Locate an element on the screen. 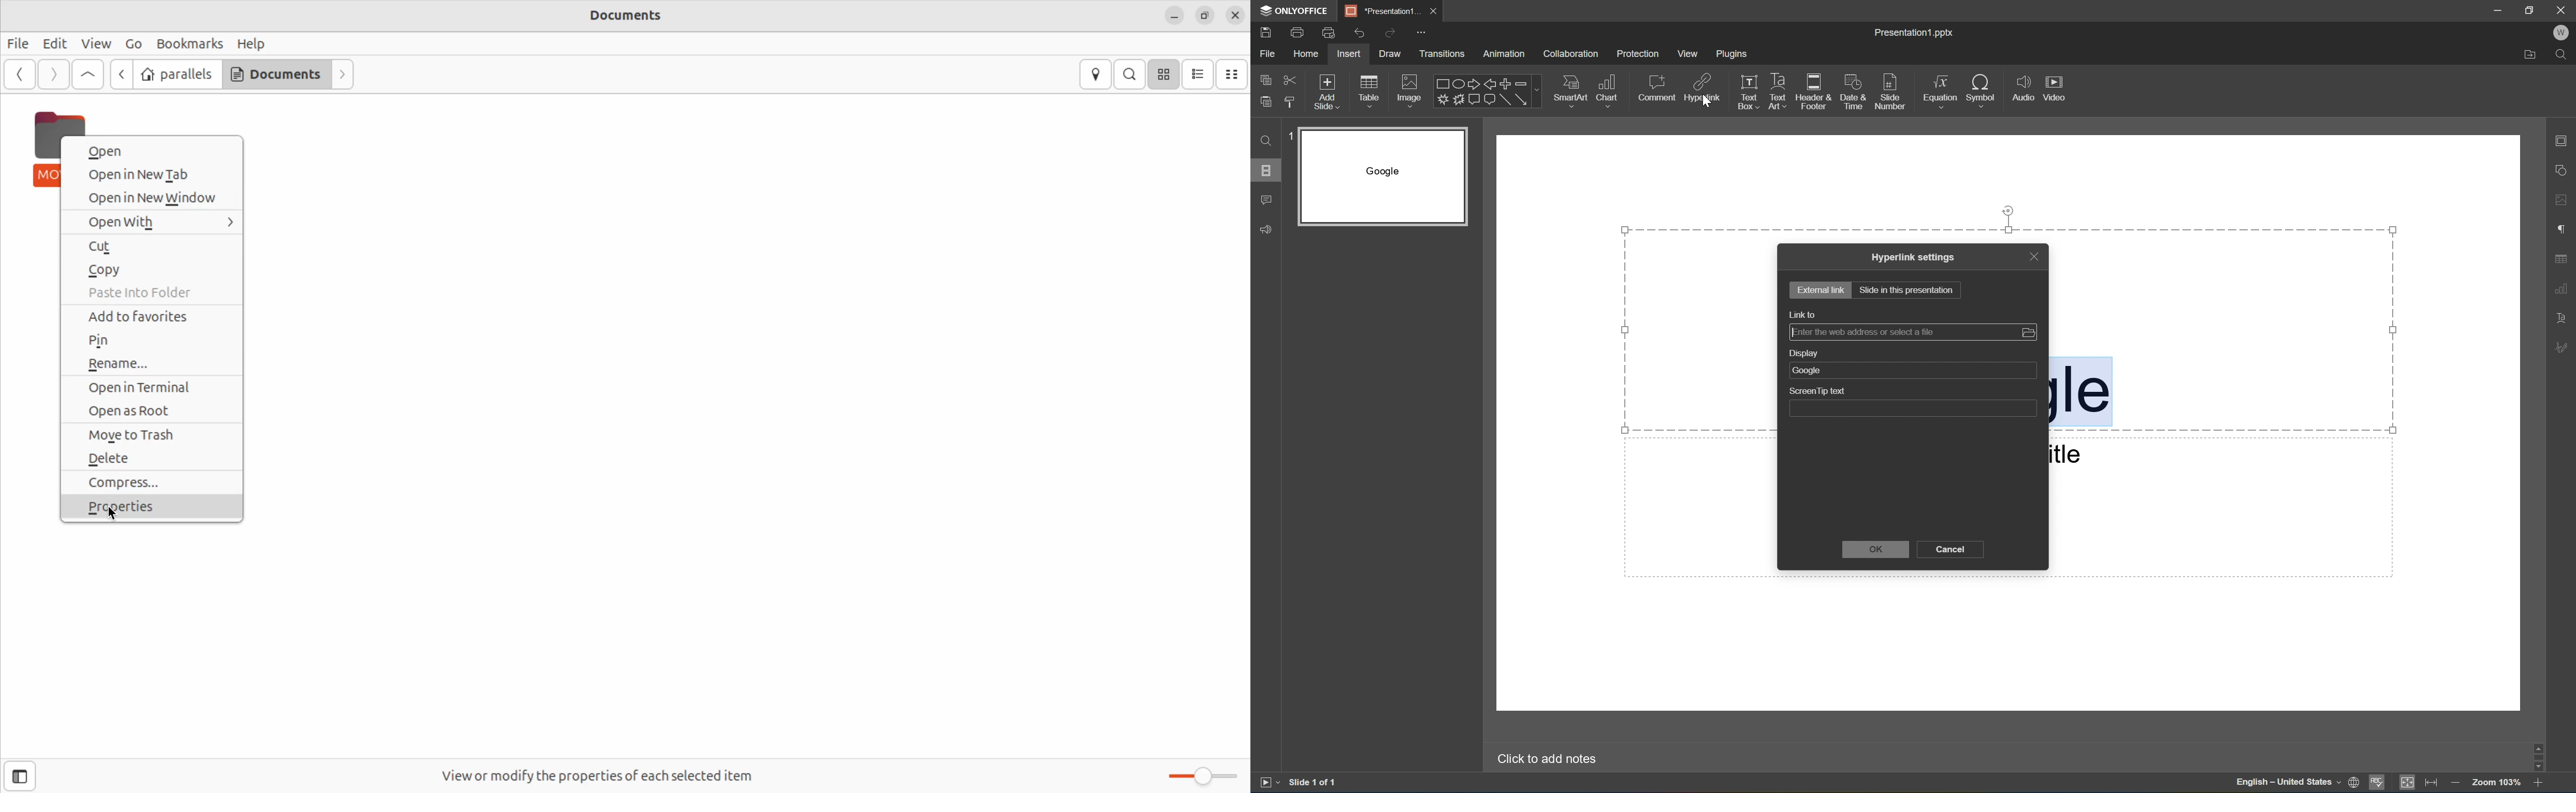  Compact view is located at coordinates (1235, 74).